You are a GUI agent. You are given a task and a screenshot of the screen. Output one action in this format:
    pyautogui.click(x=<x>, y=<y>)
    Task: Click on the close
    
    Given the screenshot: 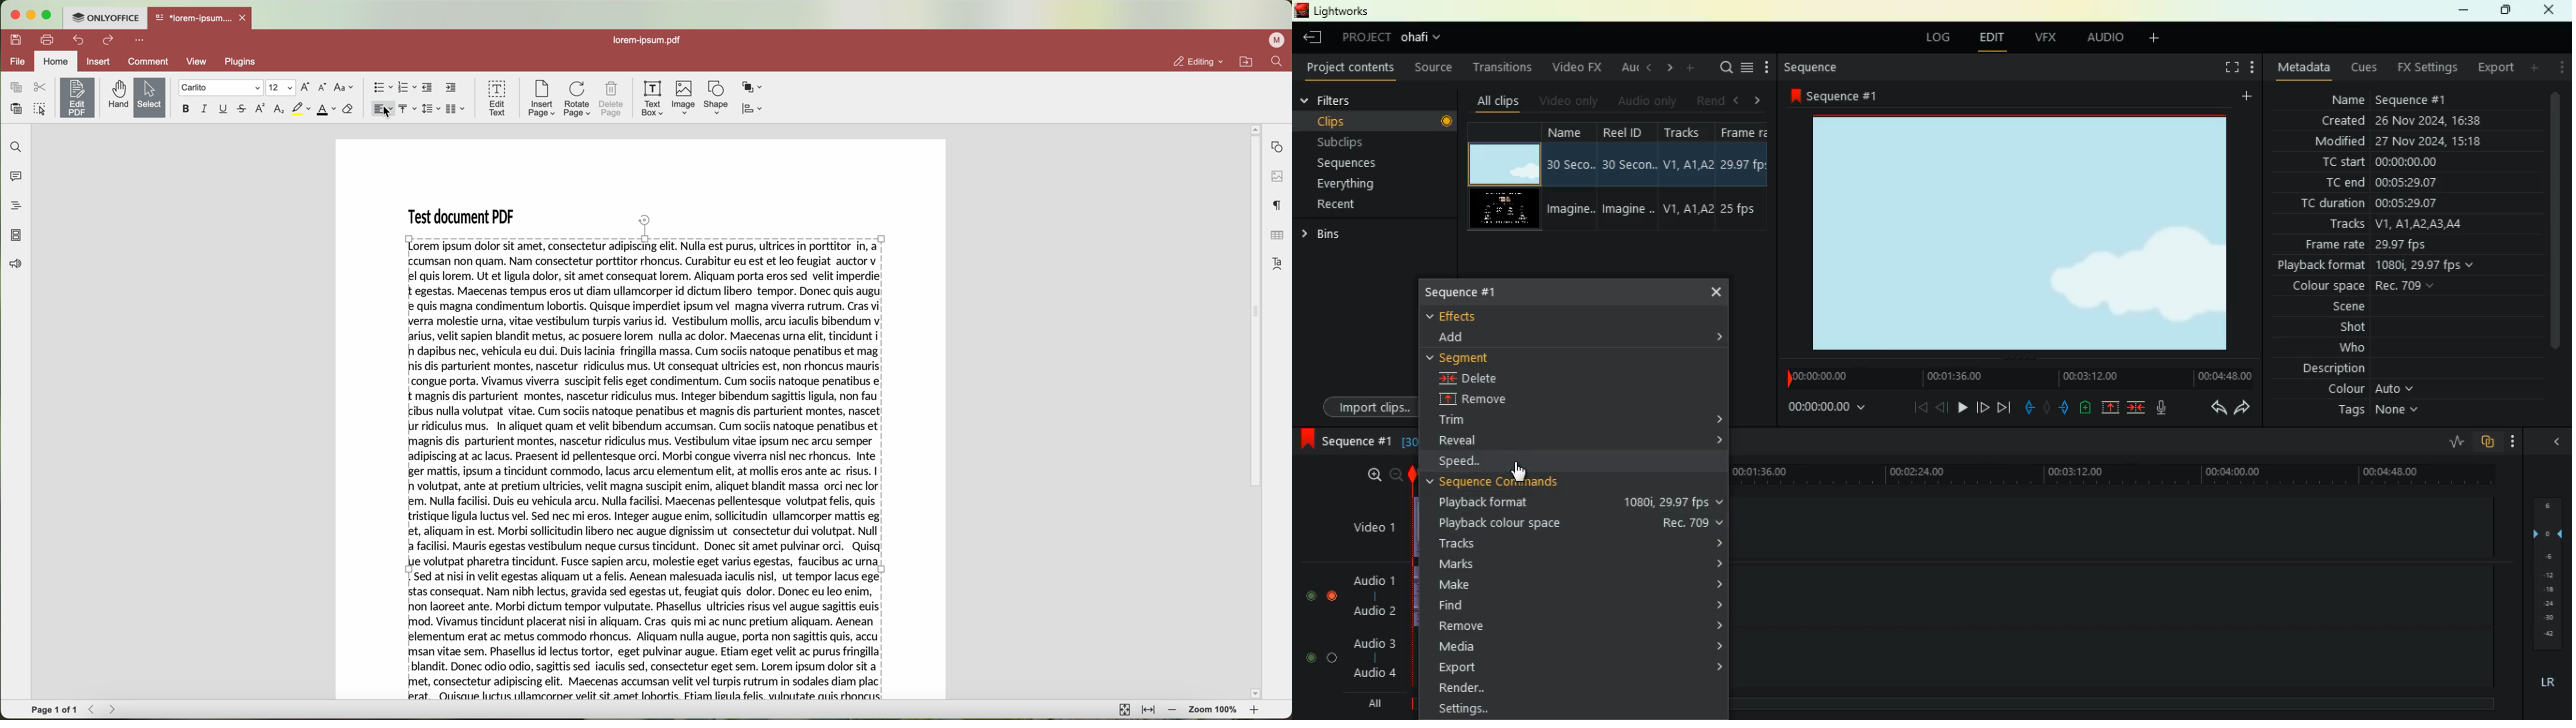 What is the action you would take?
    pyautogui.click(x=2557, y=440)
    